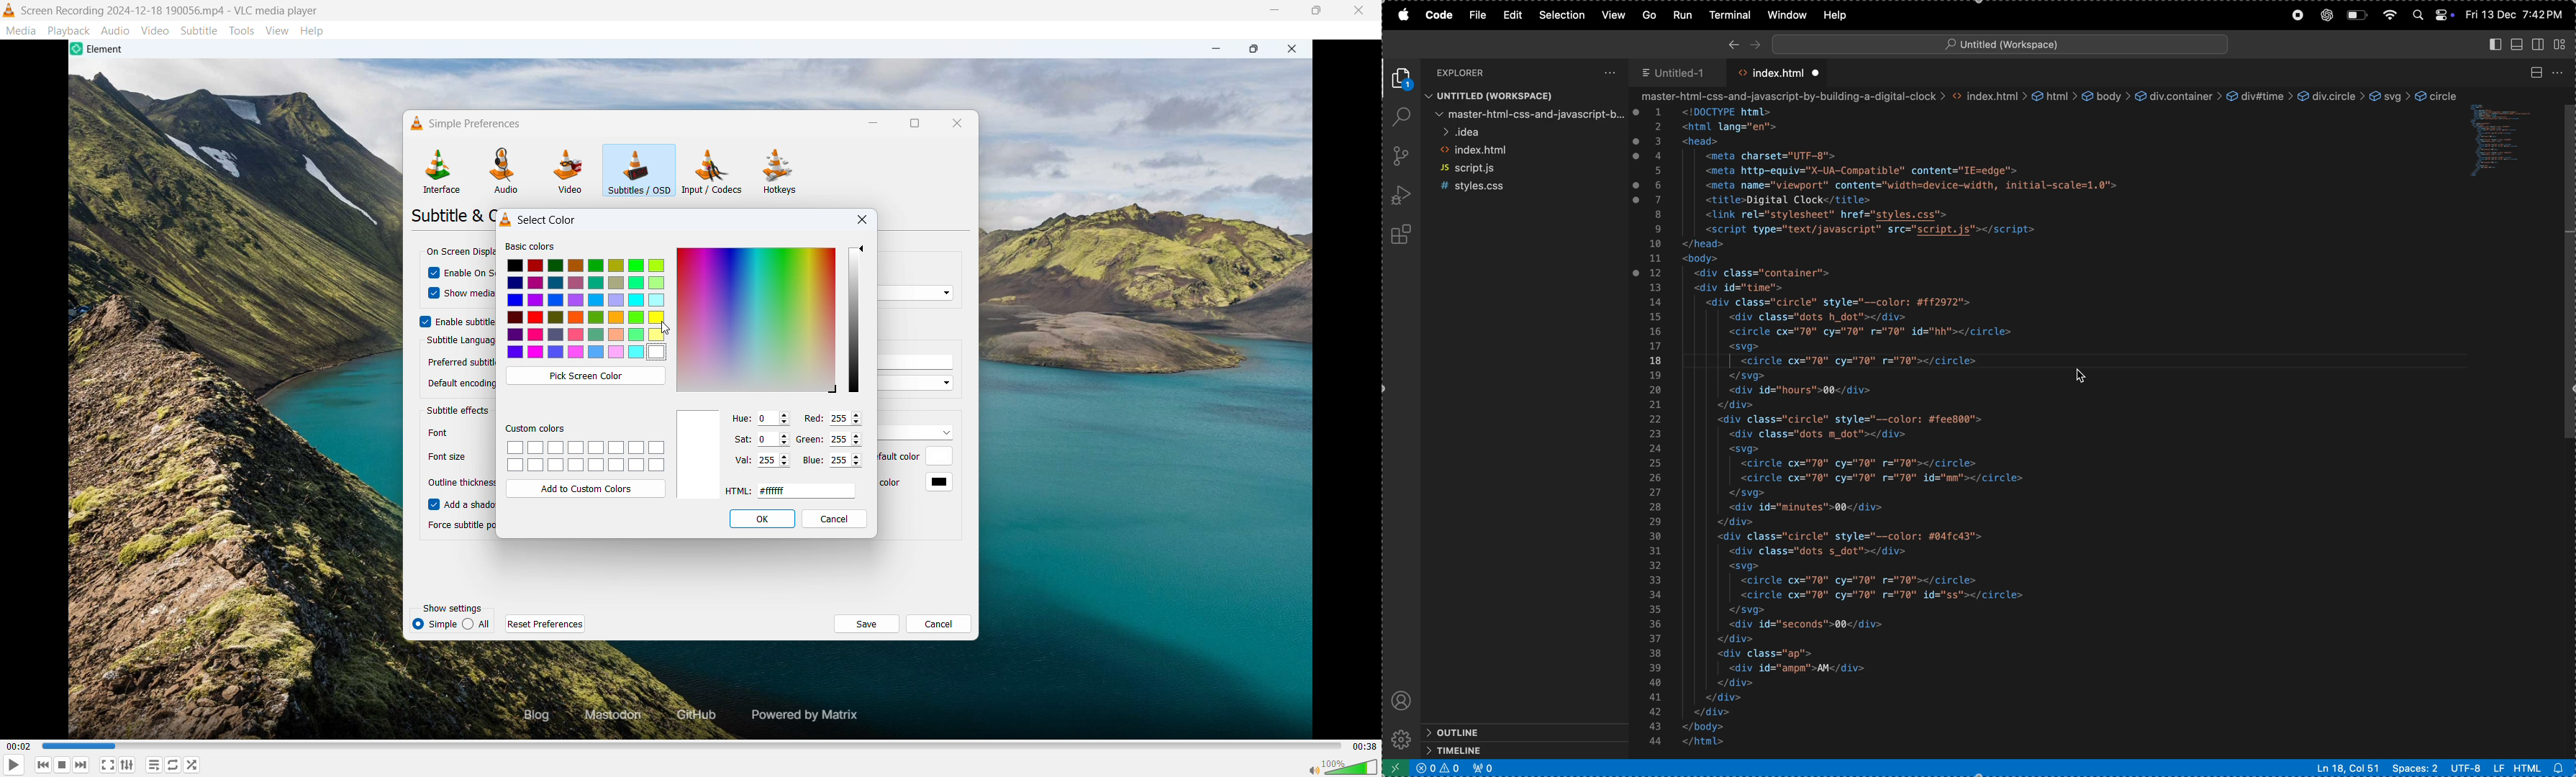 The image size is (2576, 784). What do you see at coordinates (835, 519) in the screenshot?
I see `Cancel ` at bounding box center [835, 519].